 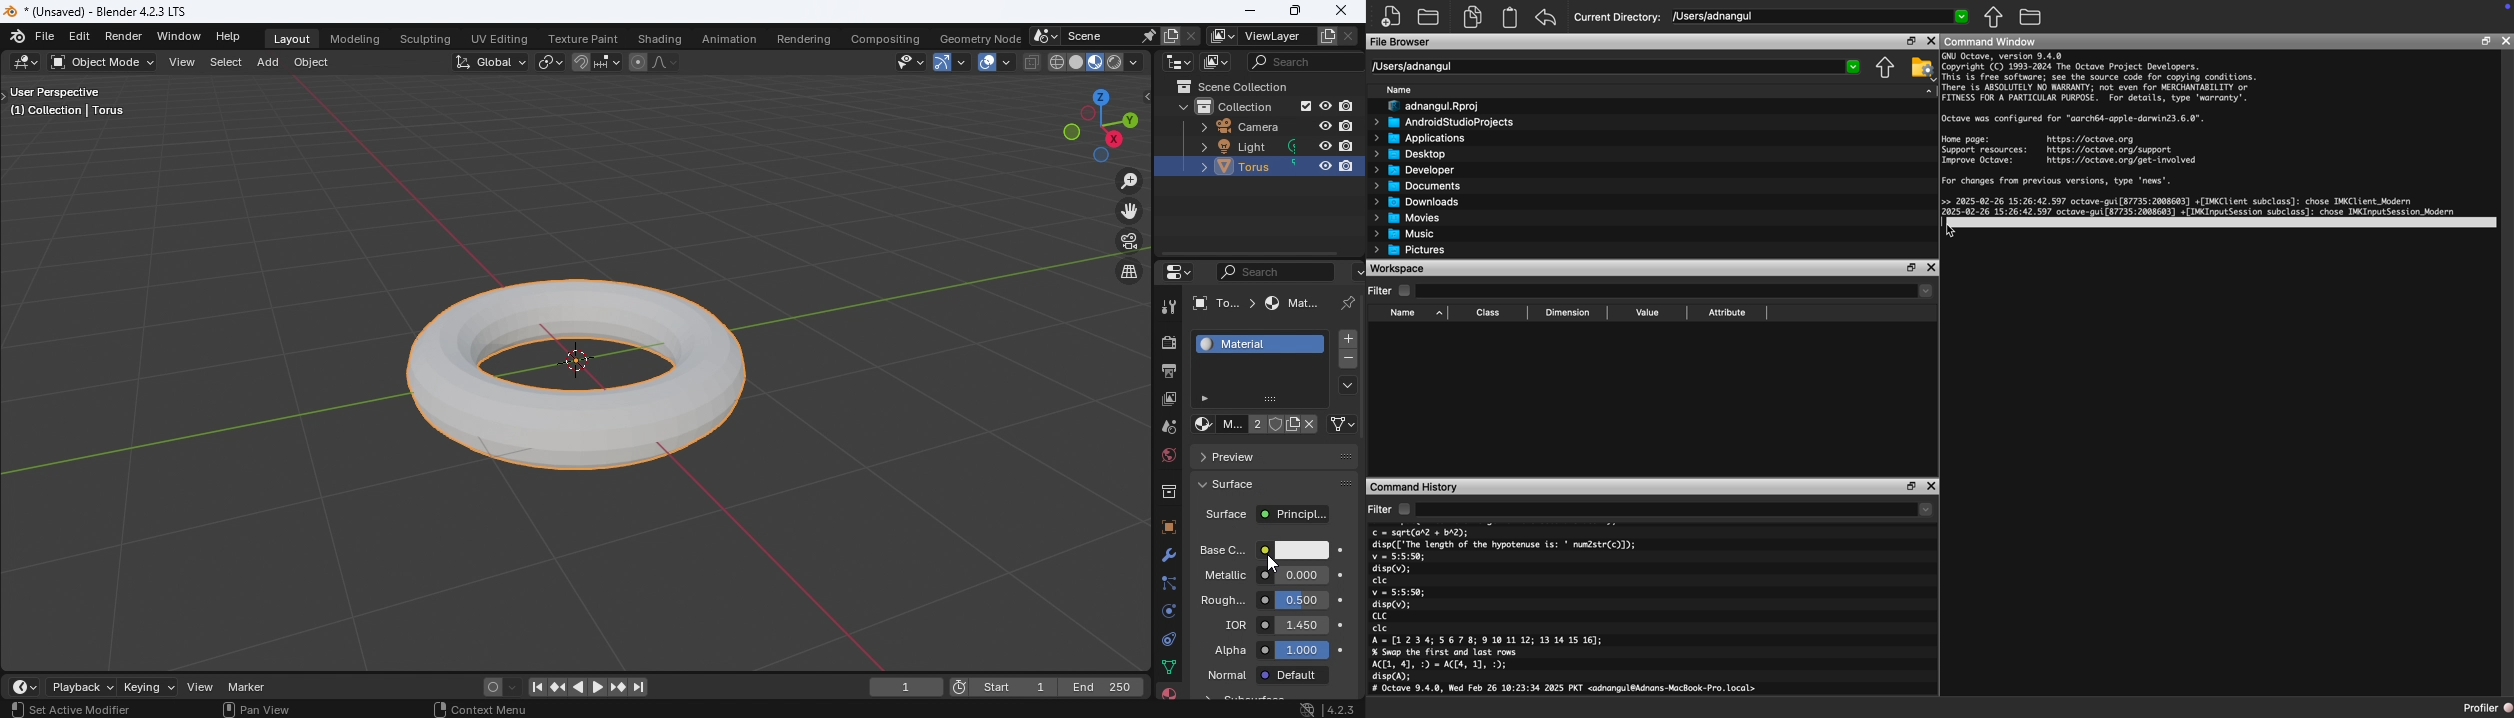 What do you see at coordinates (1167, 370) in the screenshot?
I see `Output` at bounding box center [1167, 370].